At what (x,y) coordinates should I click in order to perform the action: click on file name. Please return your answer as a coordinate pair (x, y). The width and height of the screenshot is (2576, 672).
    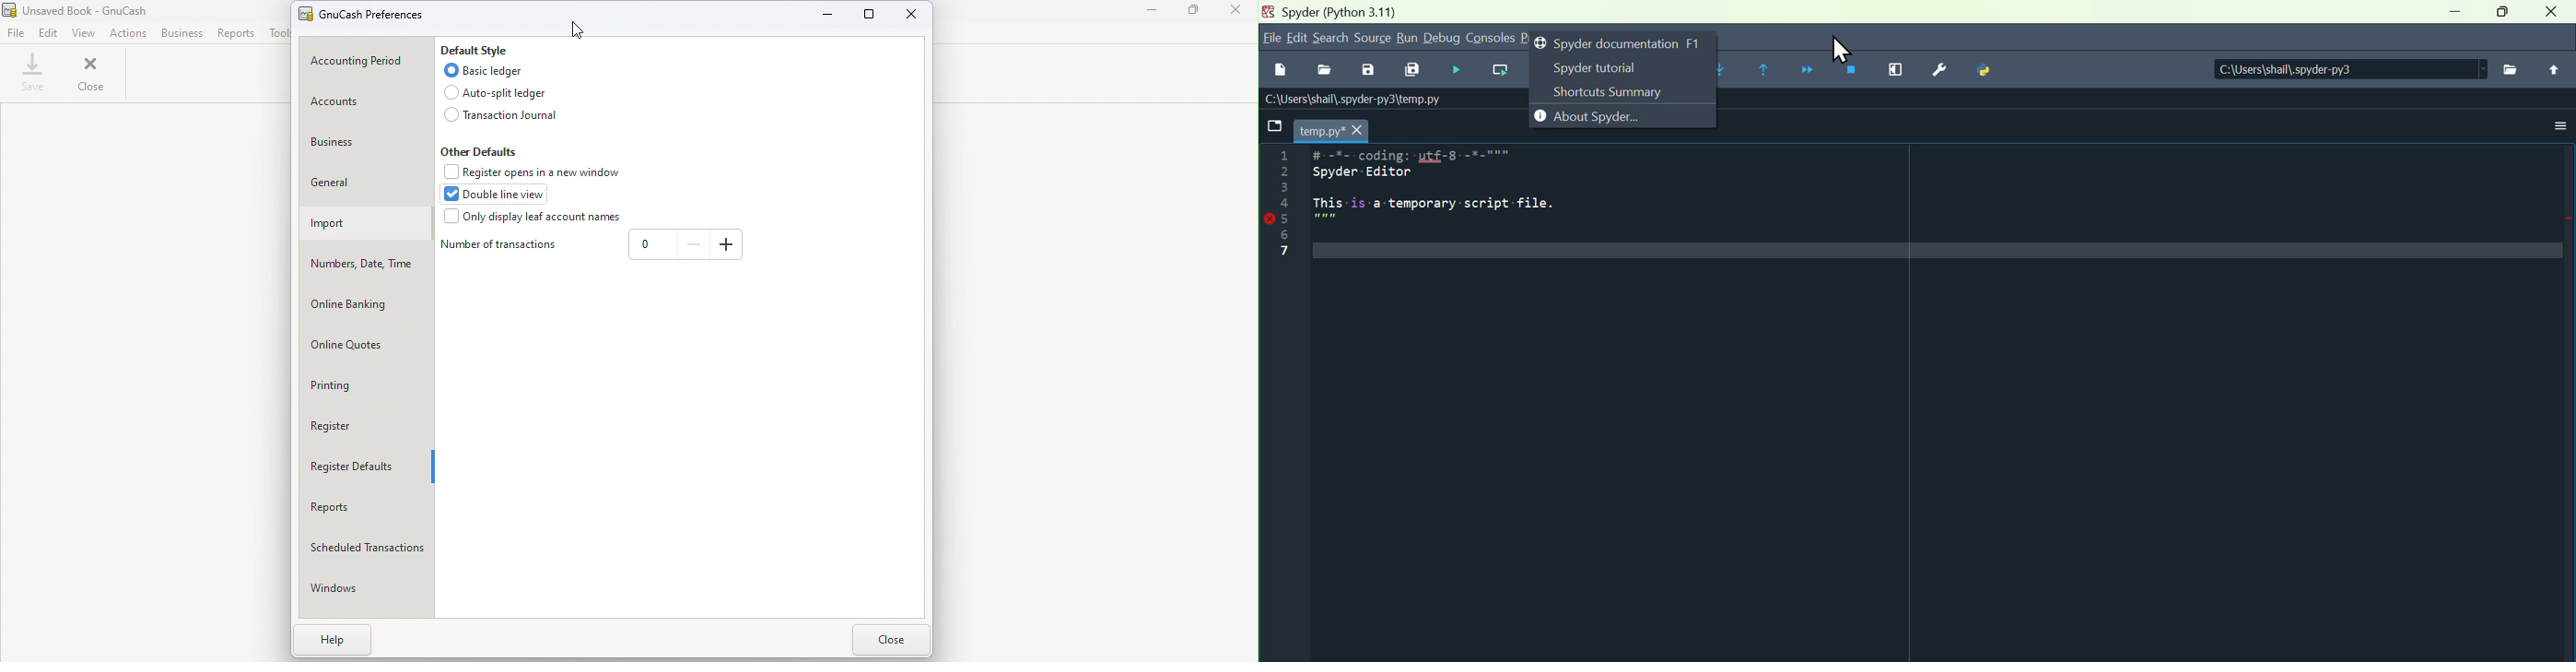
    Looking at the image, I should click on (76, 11).